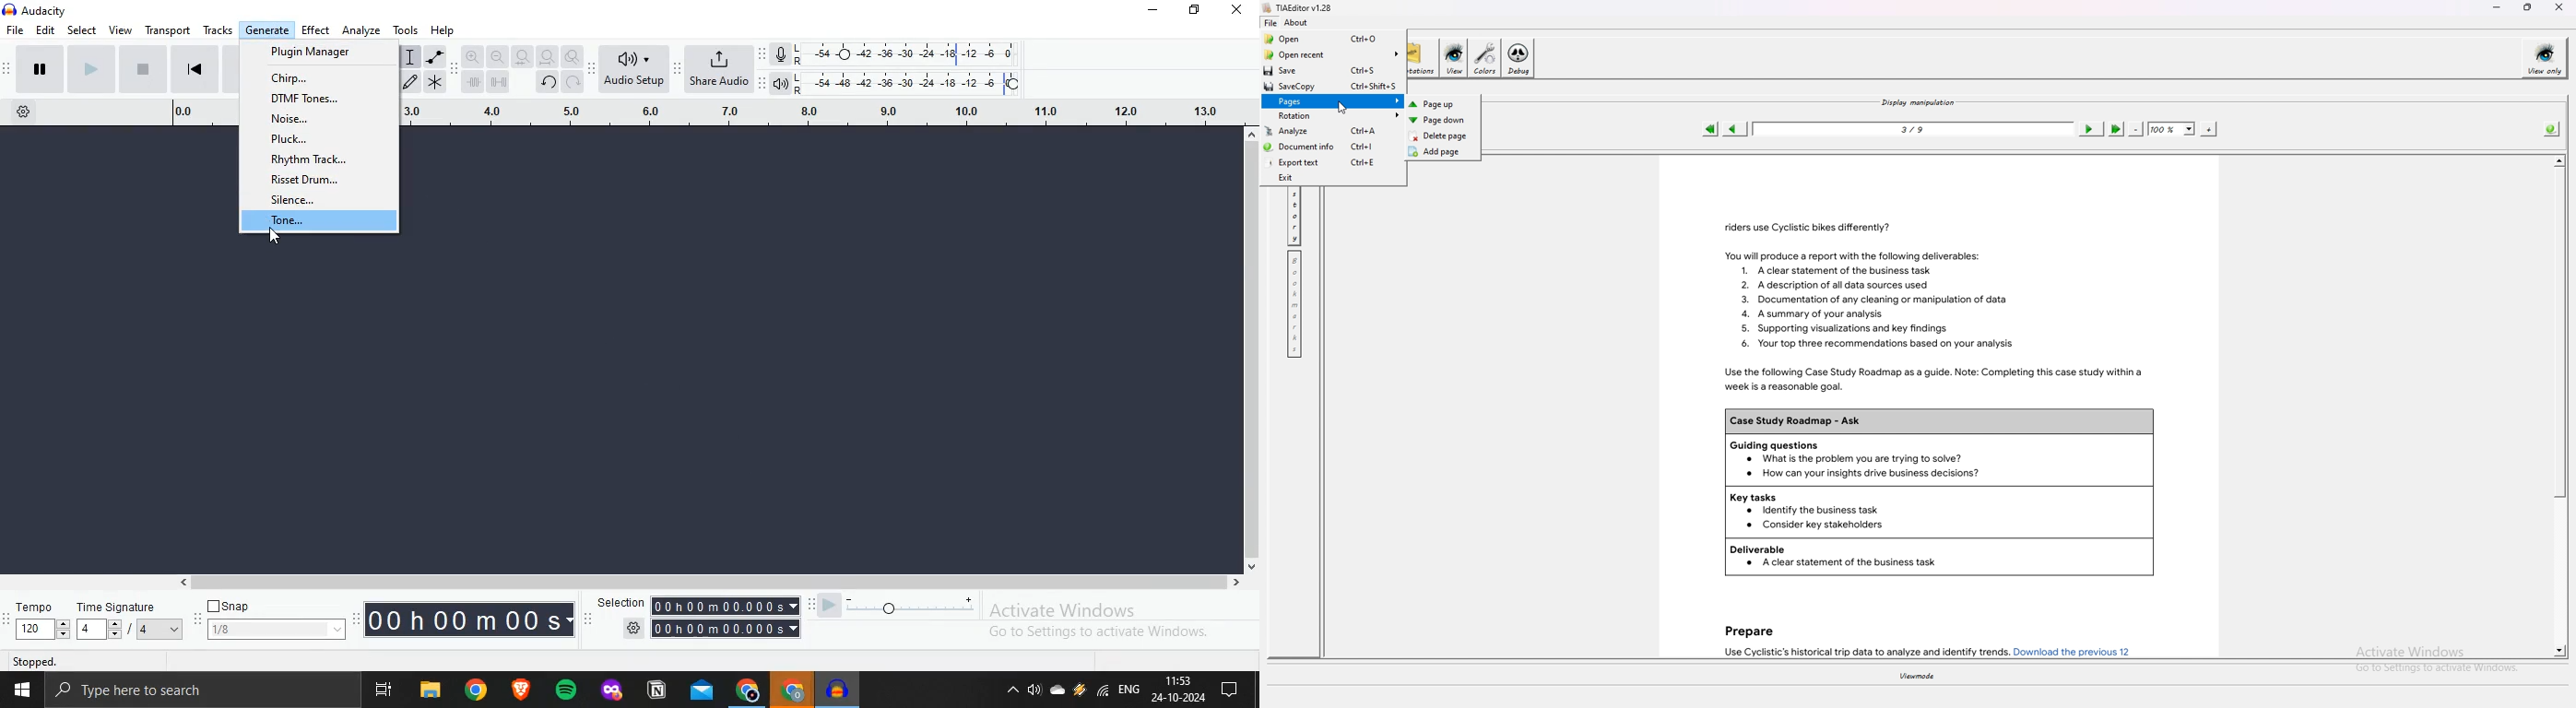  I want to click on Weather, so click(1080, 691).